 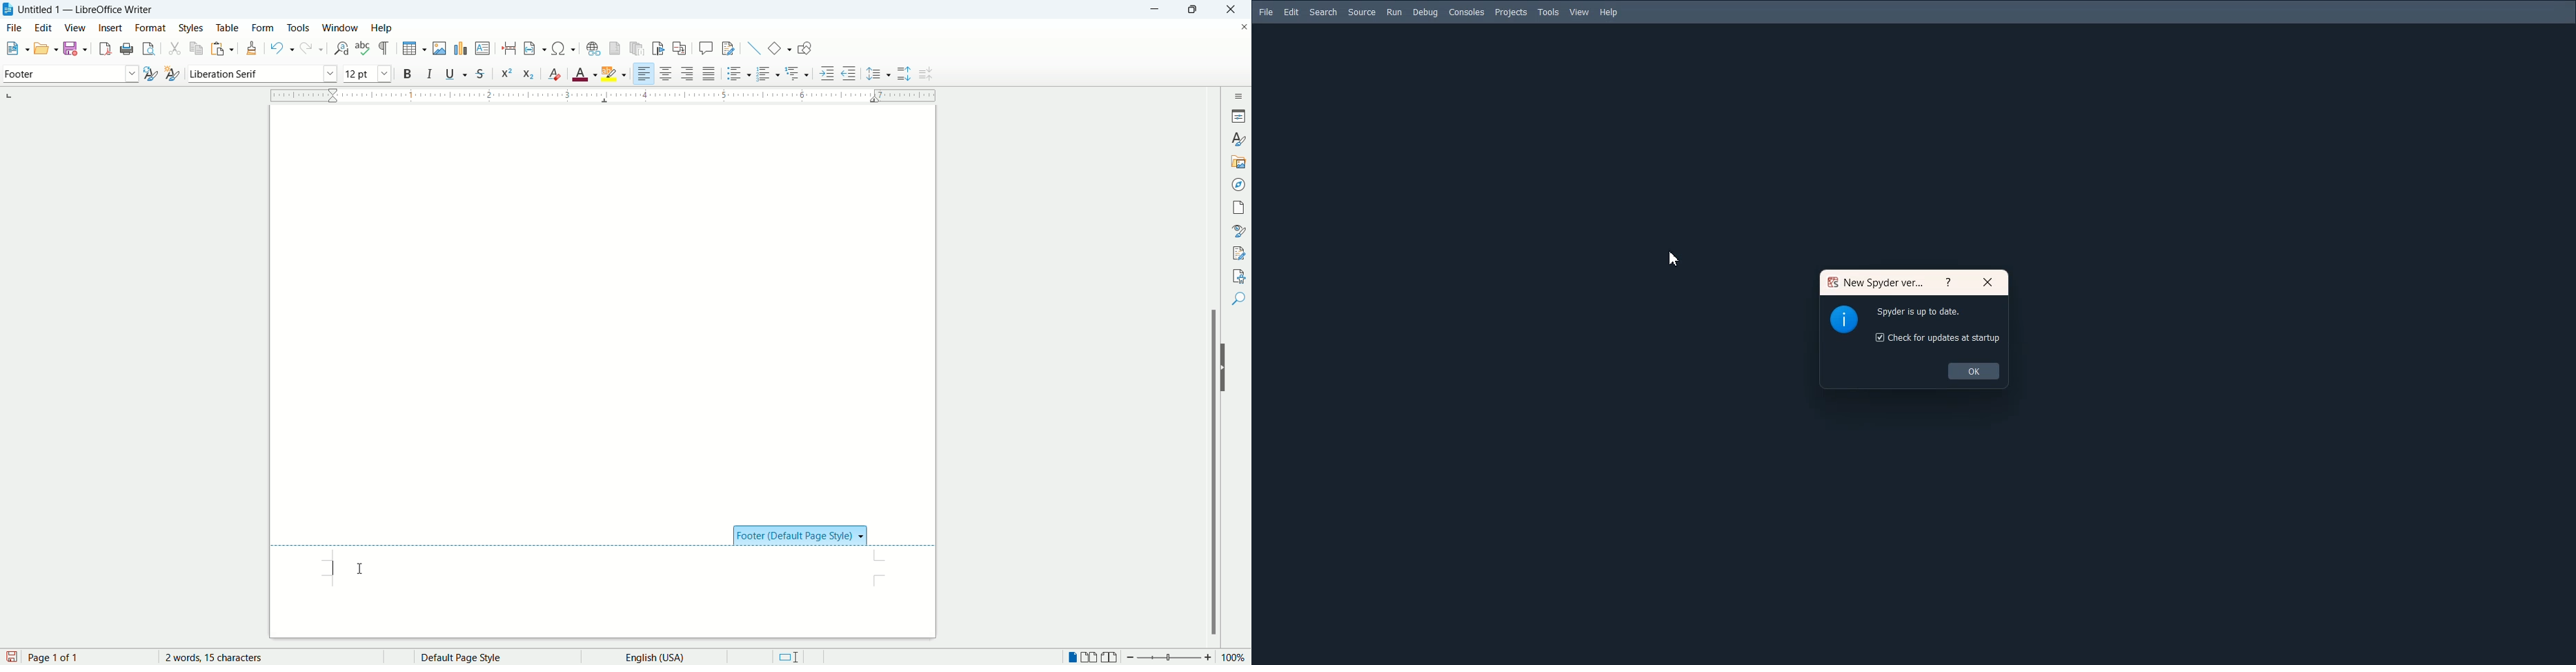 I want to click on italic, so click(x=430, y=73).